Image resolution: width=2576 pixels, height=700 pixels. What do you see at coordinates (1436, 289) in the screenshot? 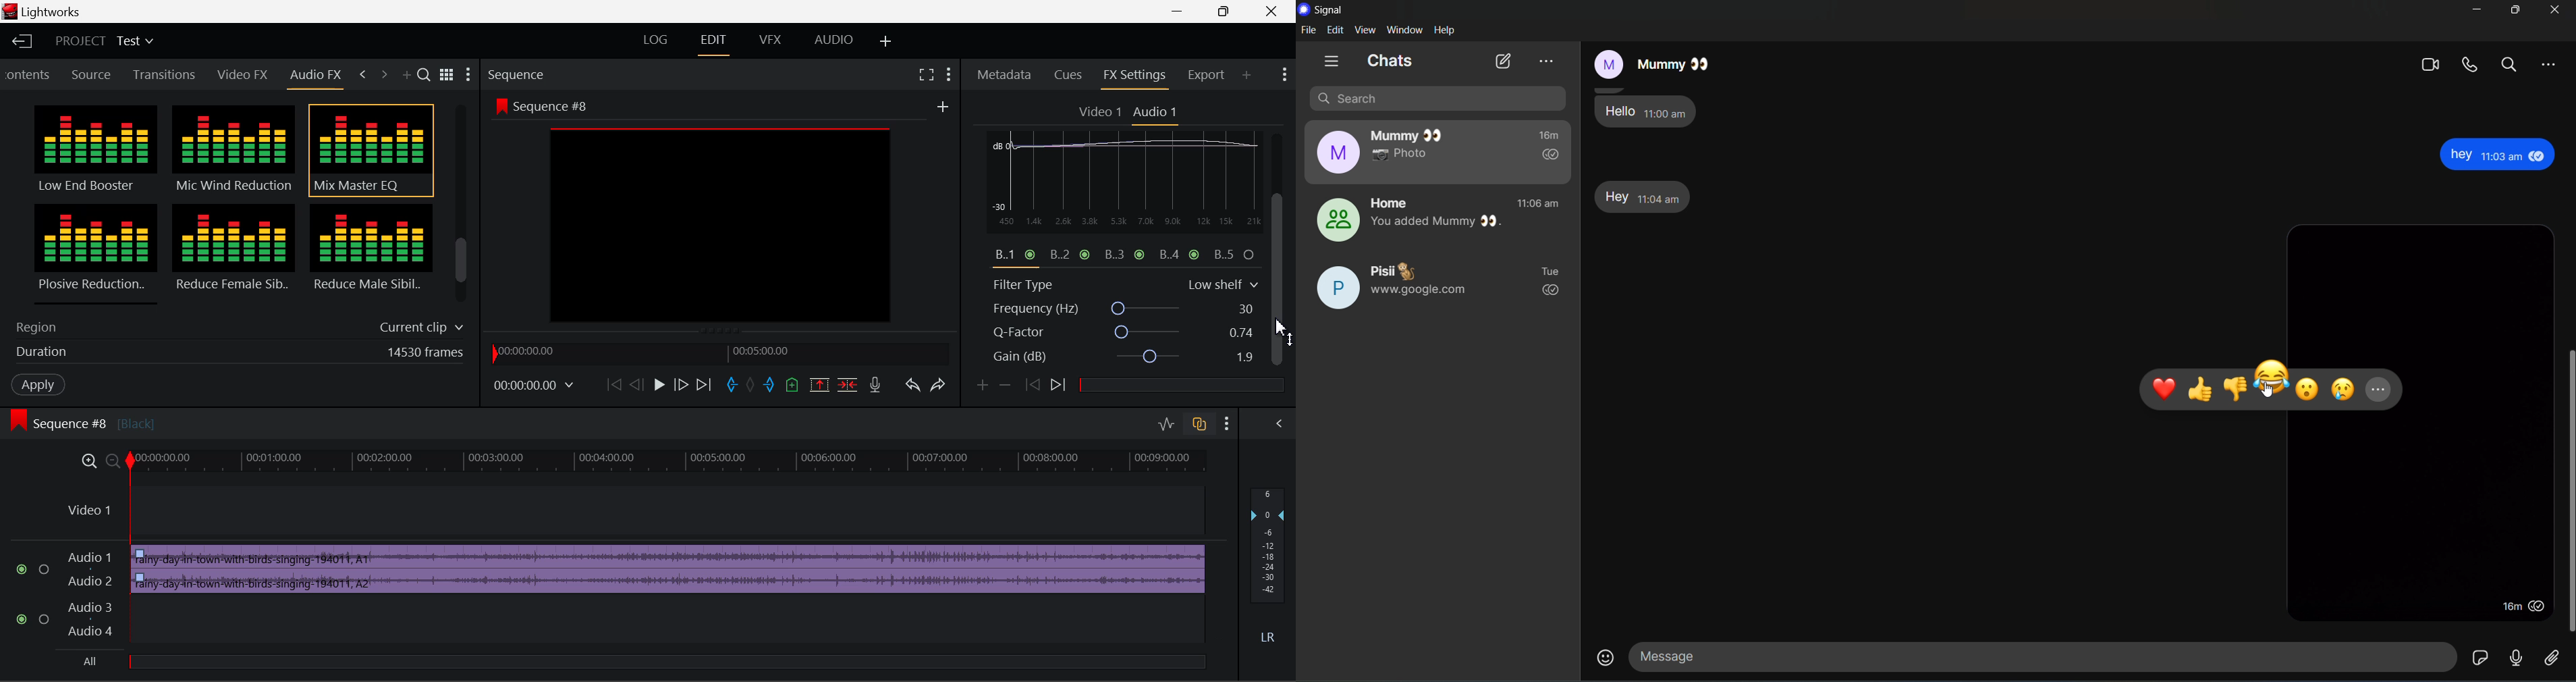
I see `pisii chat` at bounding box center [1436, 289].